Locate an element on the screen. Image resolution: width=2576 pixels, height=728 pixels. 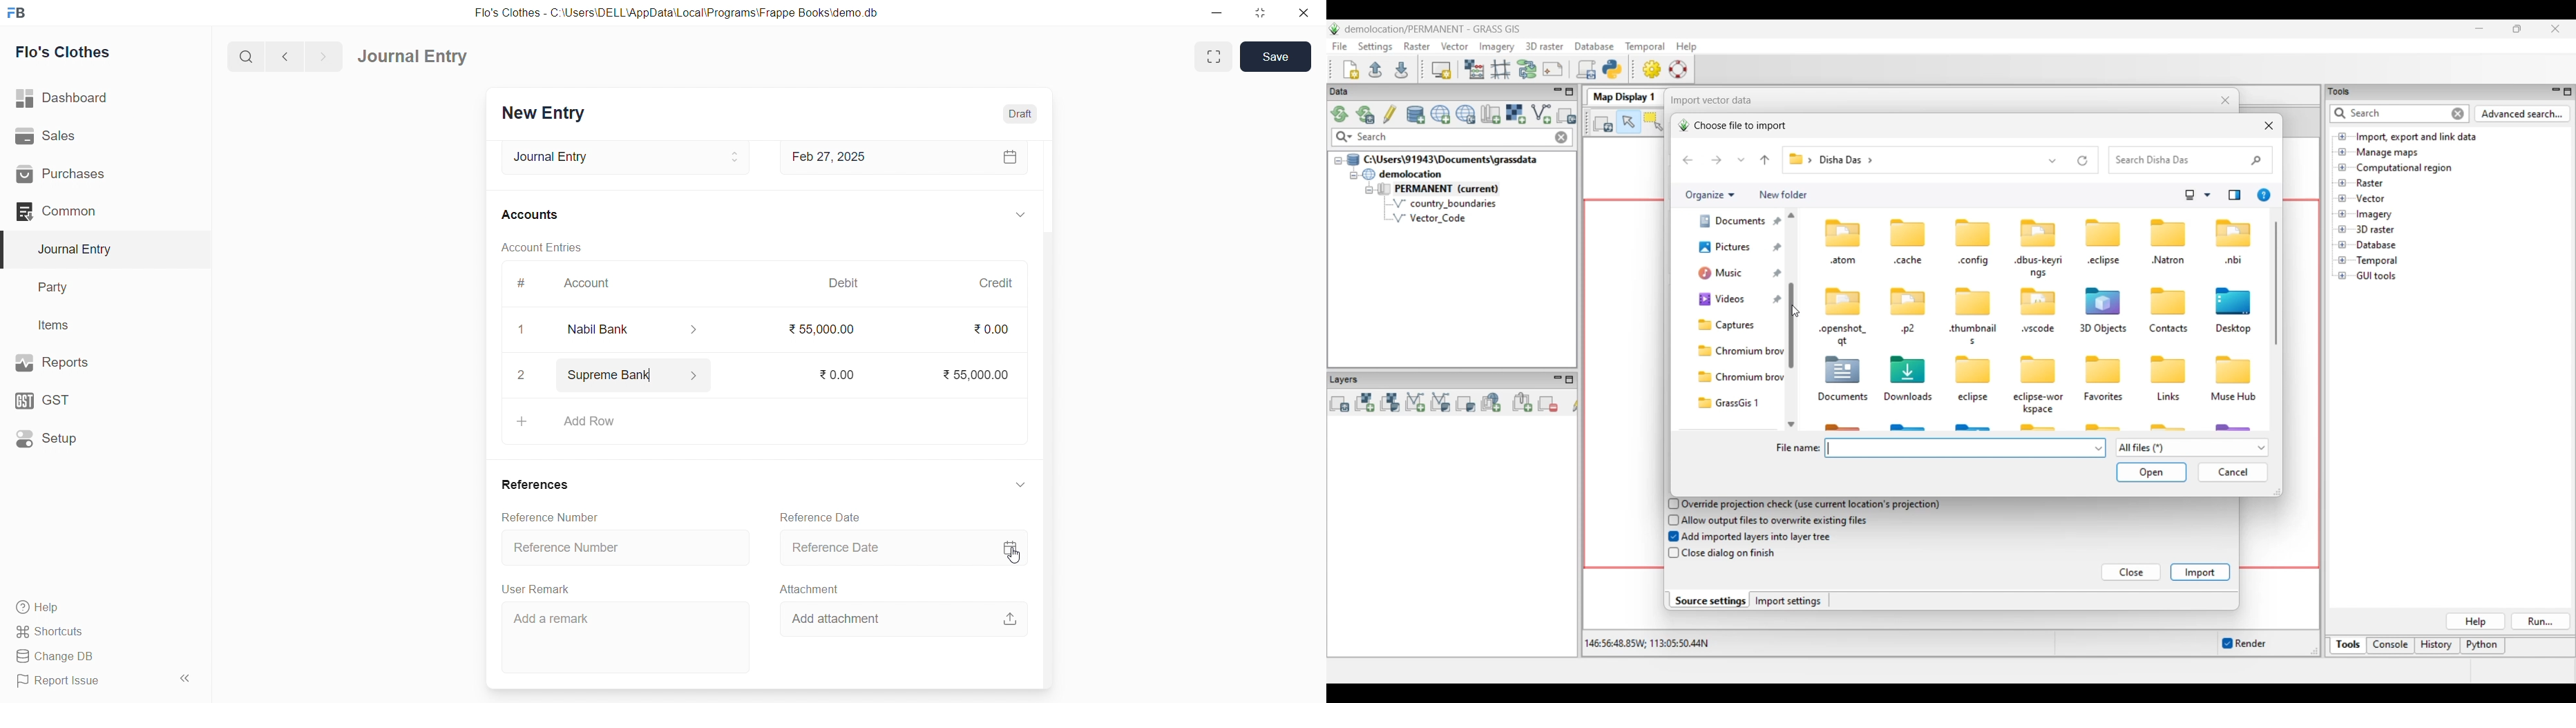
User Remark is located at coordinates (535, 588).